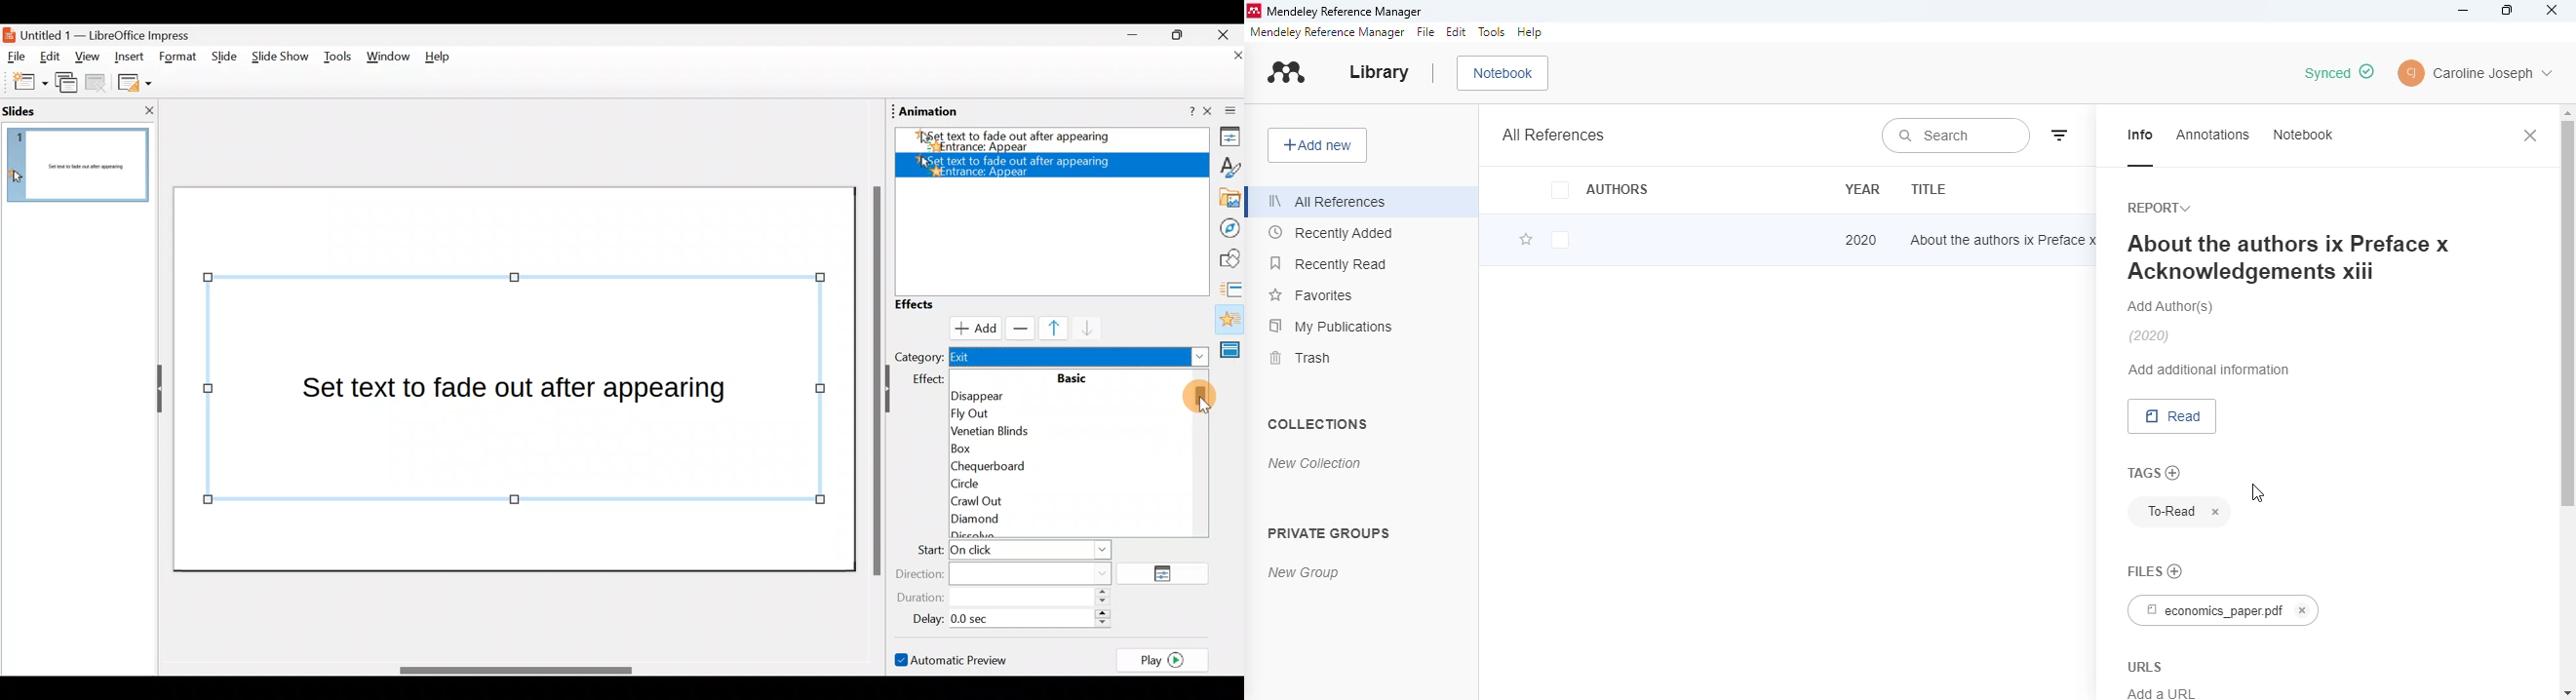  I want to click on search, so click(1957, 137).